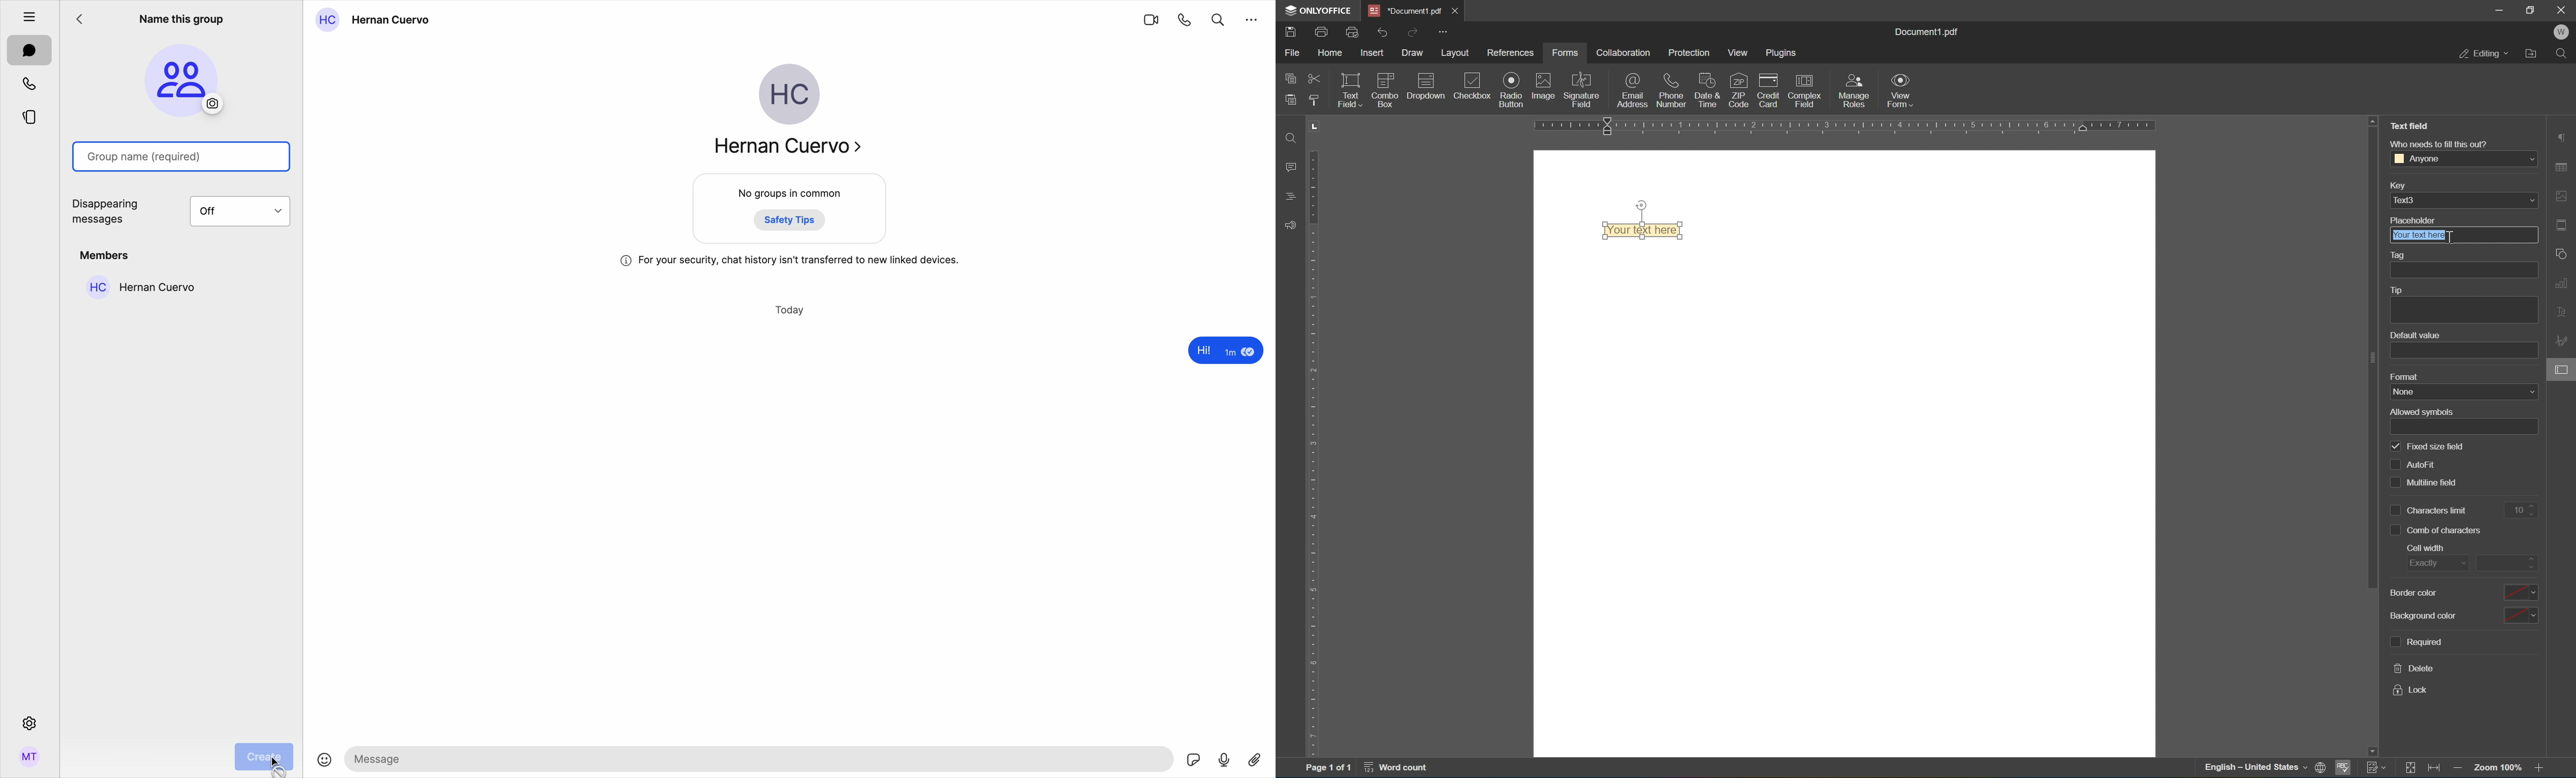 Image resolution: width=2576 pixels, height=784 pixels. Describe the element at coordinates (24, 14) in the screenshot. I see `hide tabs` at that location.